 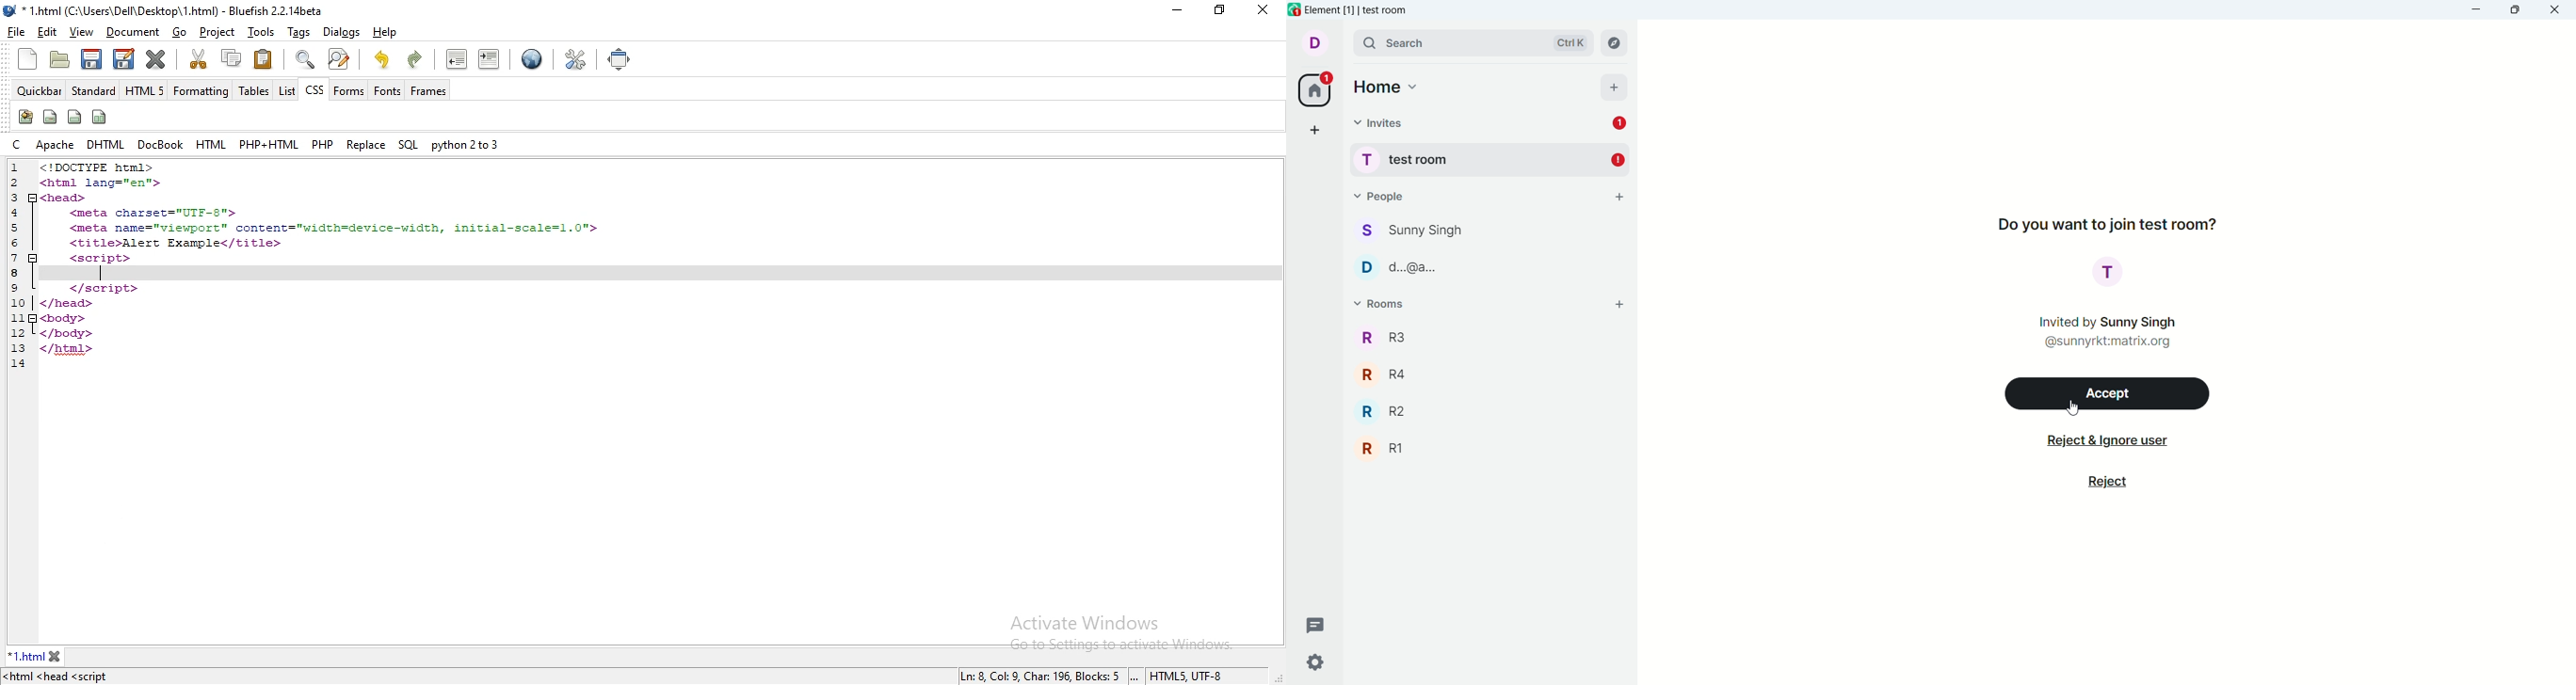 I want to click on <meta name="viewport"™ content="width=device-width, initial-scale=1.0">, so click(x=334, y=228).